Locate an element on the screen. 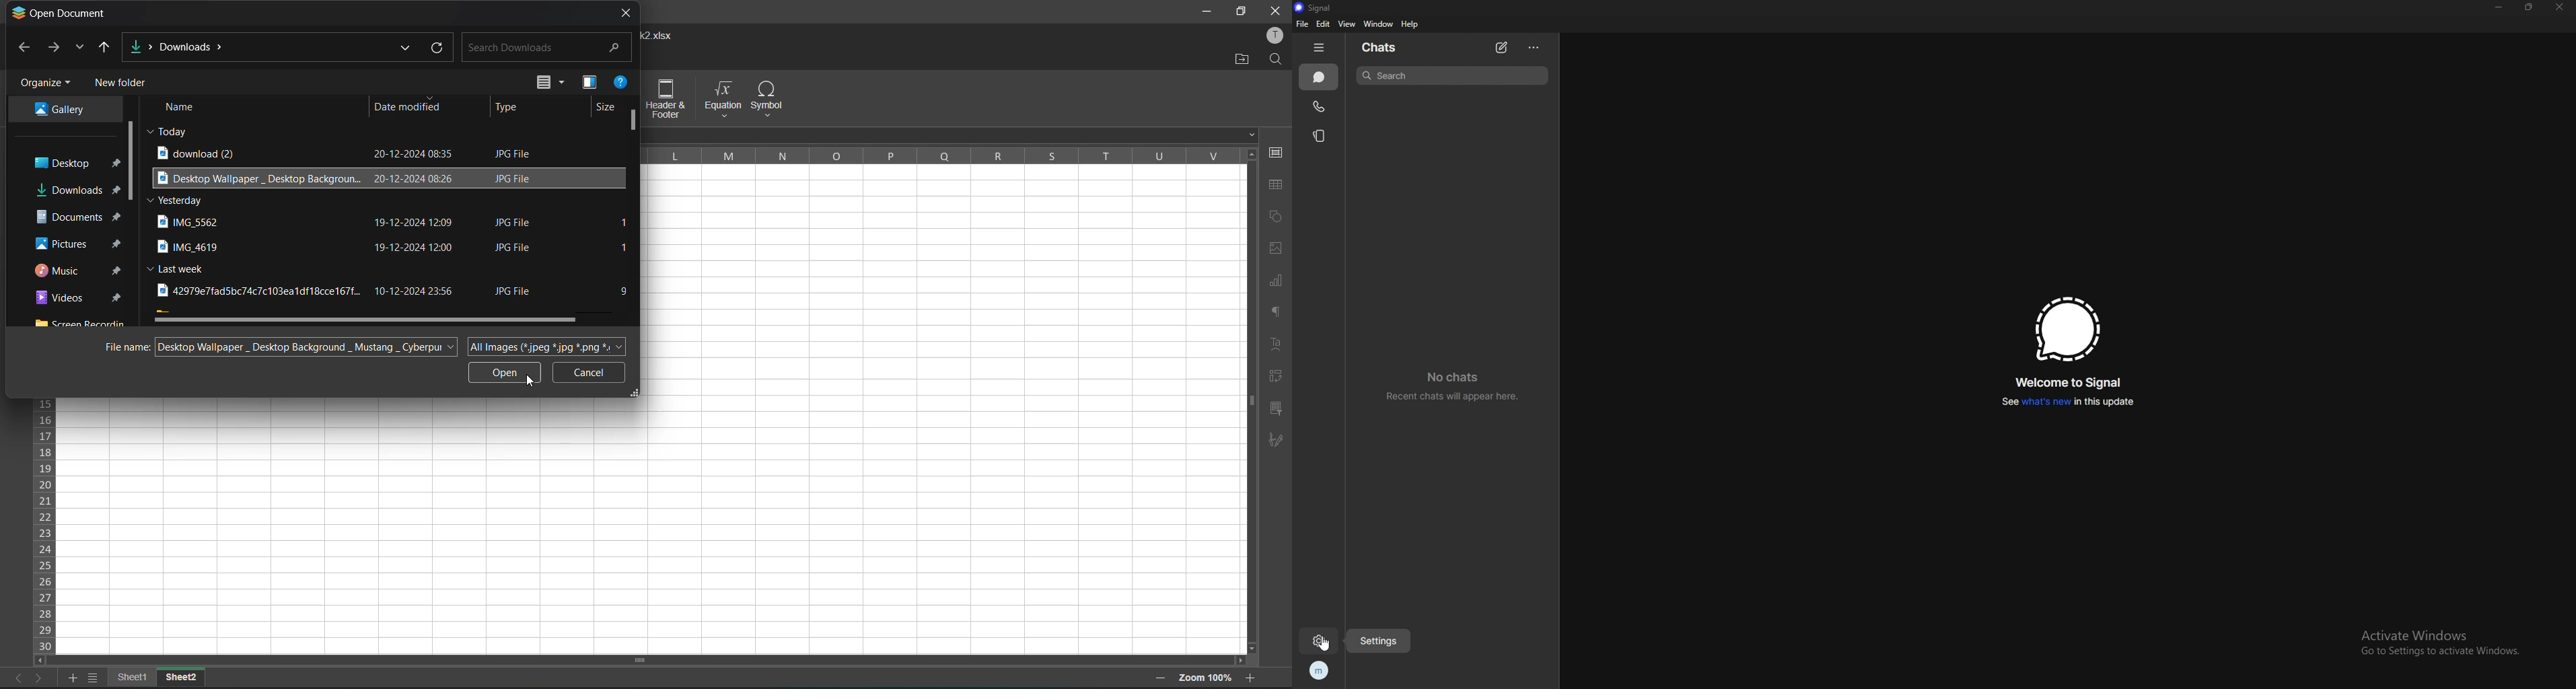 Image resolution: width=2576 pixels, height=700 pixels. up to desktop is located at coordinates (108, 46).